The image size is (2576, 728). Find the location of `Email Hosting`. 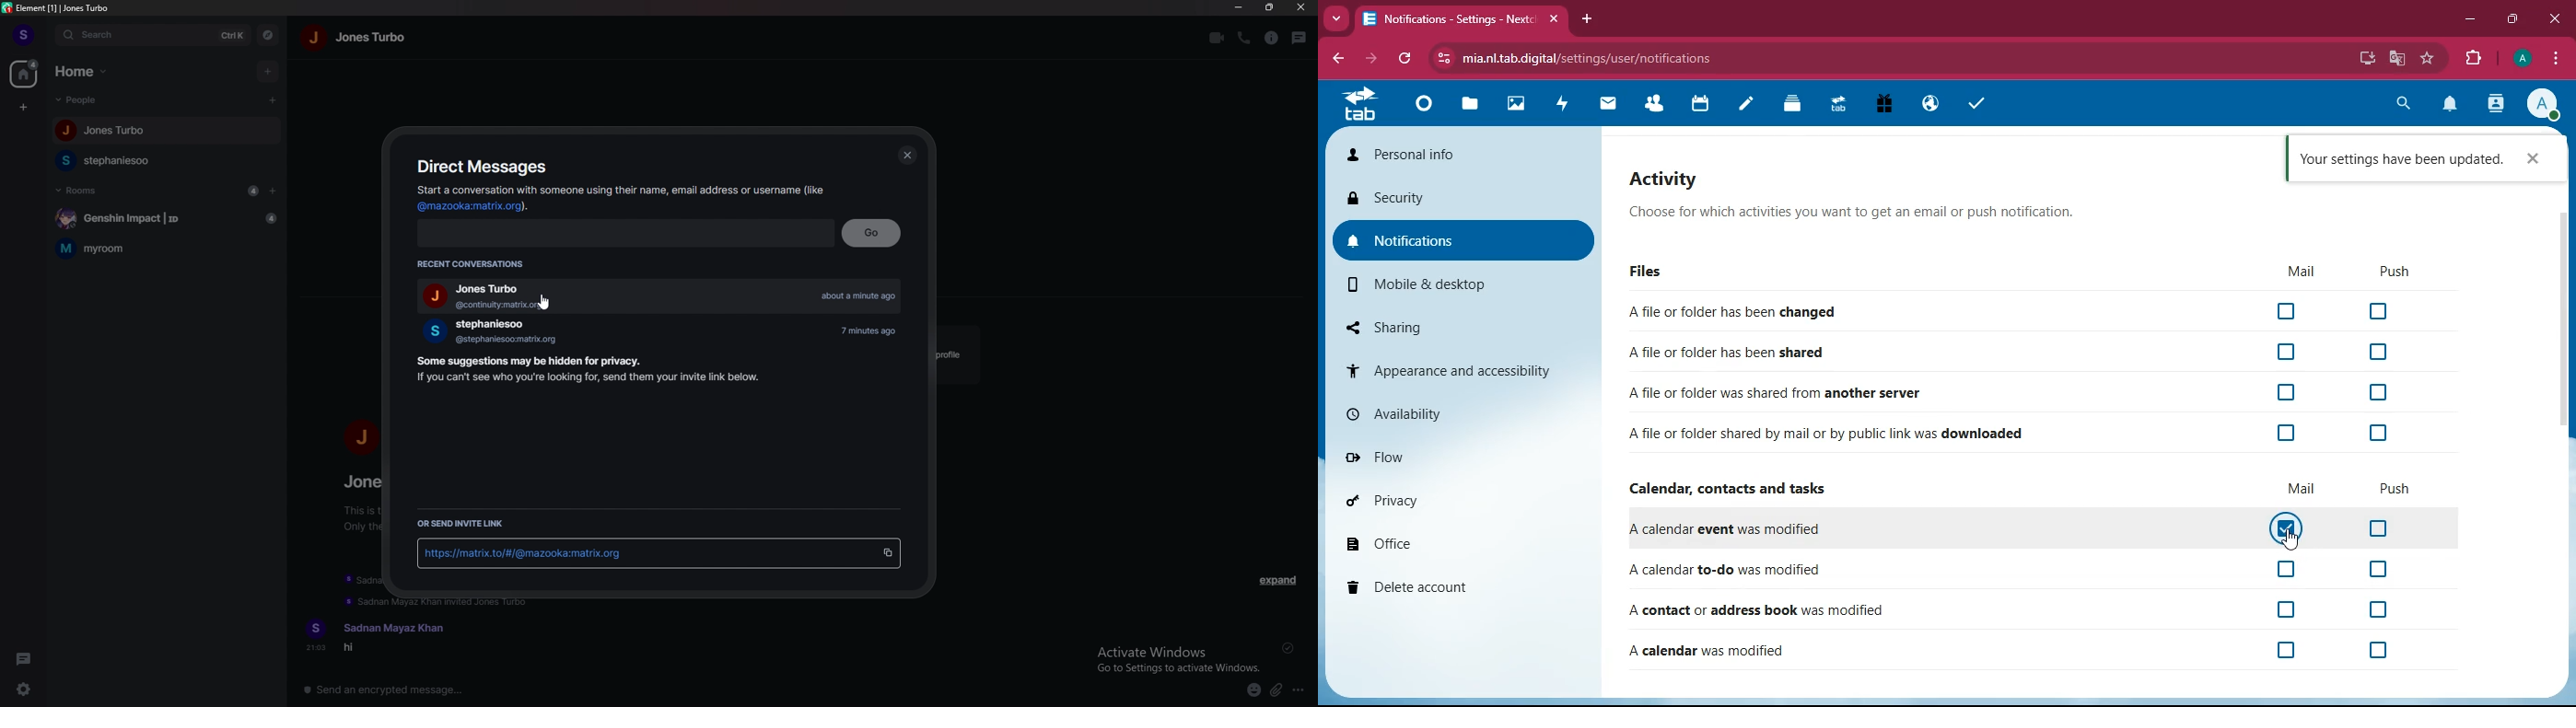

Email Hosting is located at coordinates (1931, 105).